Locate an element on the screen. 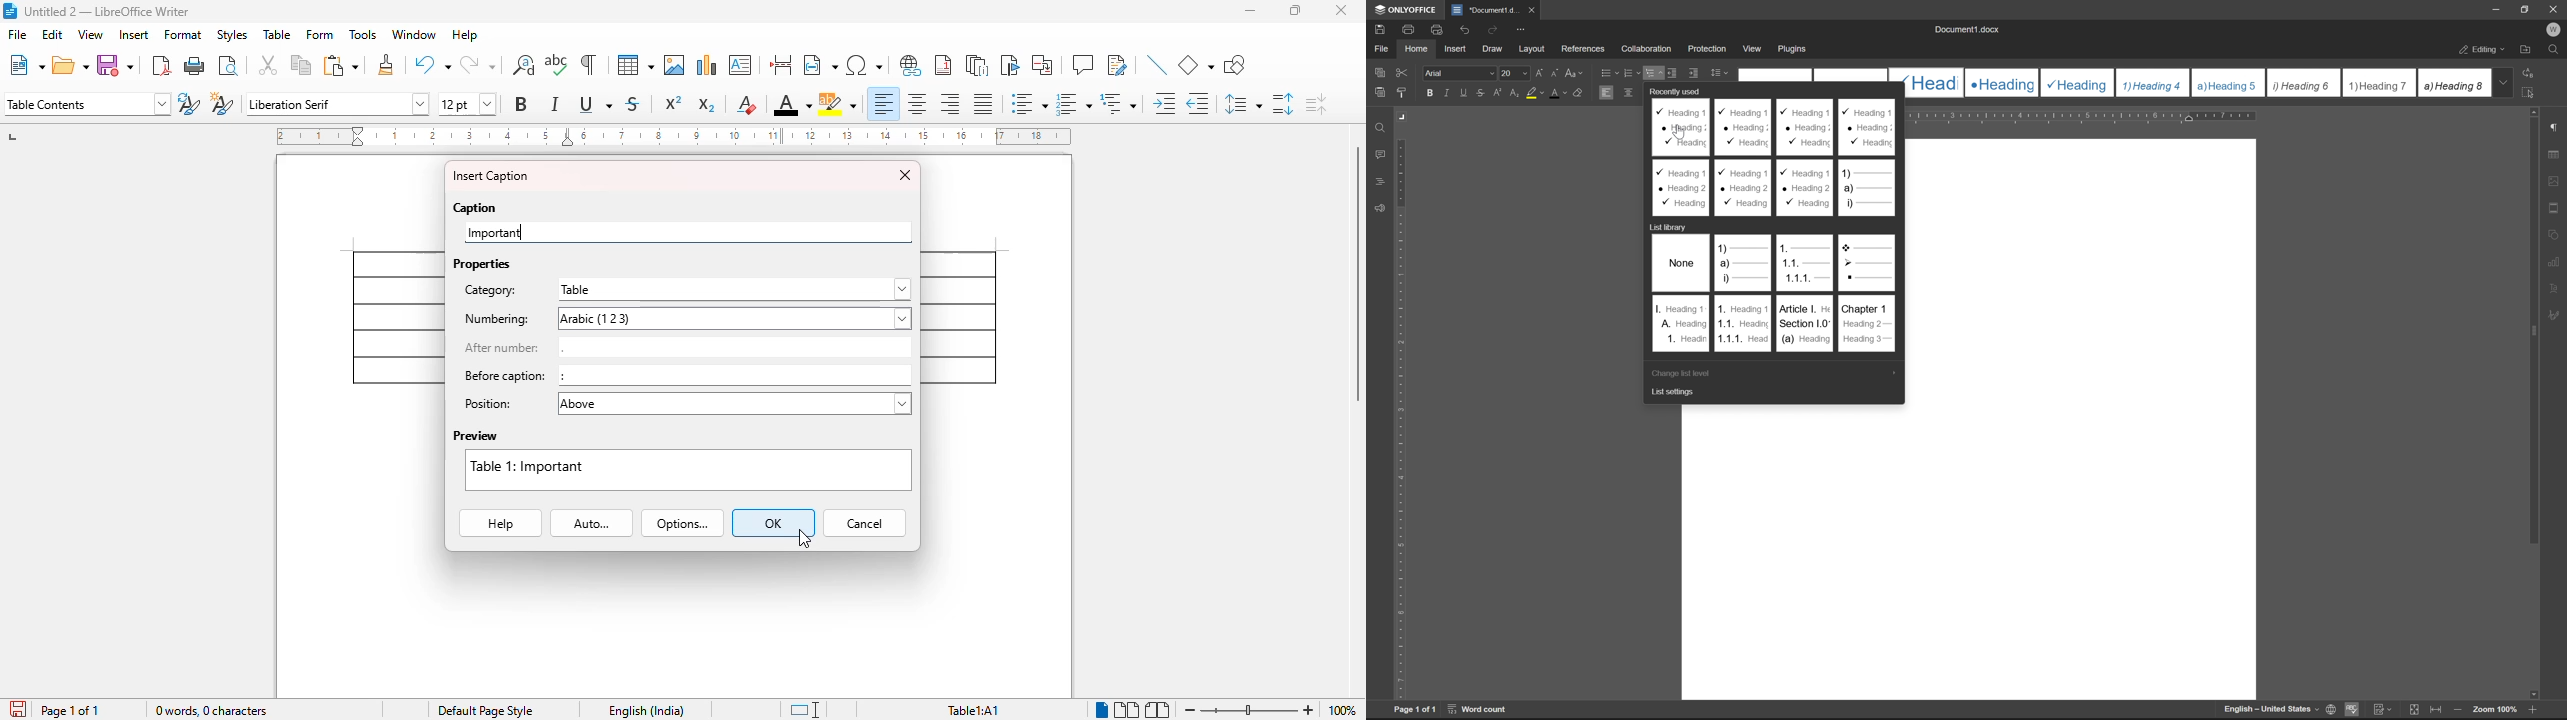  toggle formatting marks  is located at coordinates (588, 64).